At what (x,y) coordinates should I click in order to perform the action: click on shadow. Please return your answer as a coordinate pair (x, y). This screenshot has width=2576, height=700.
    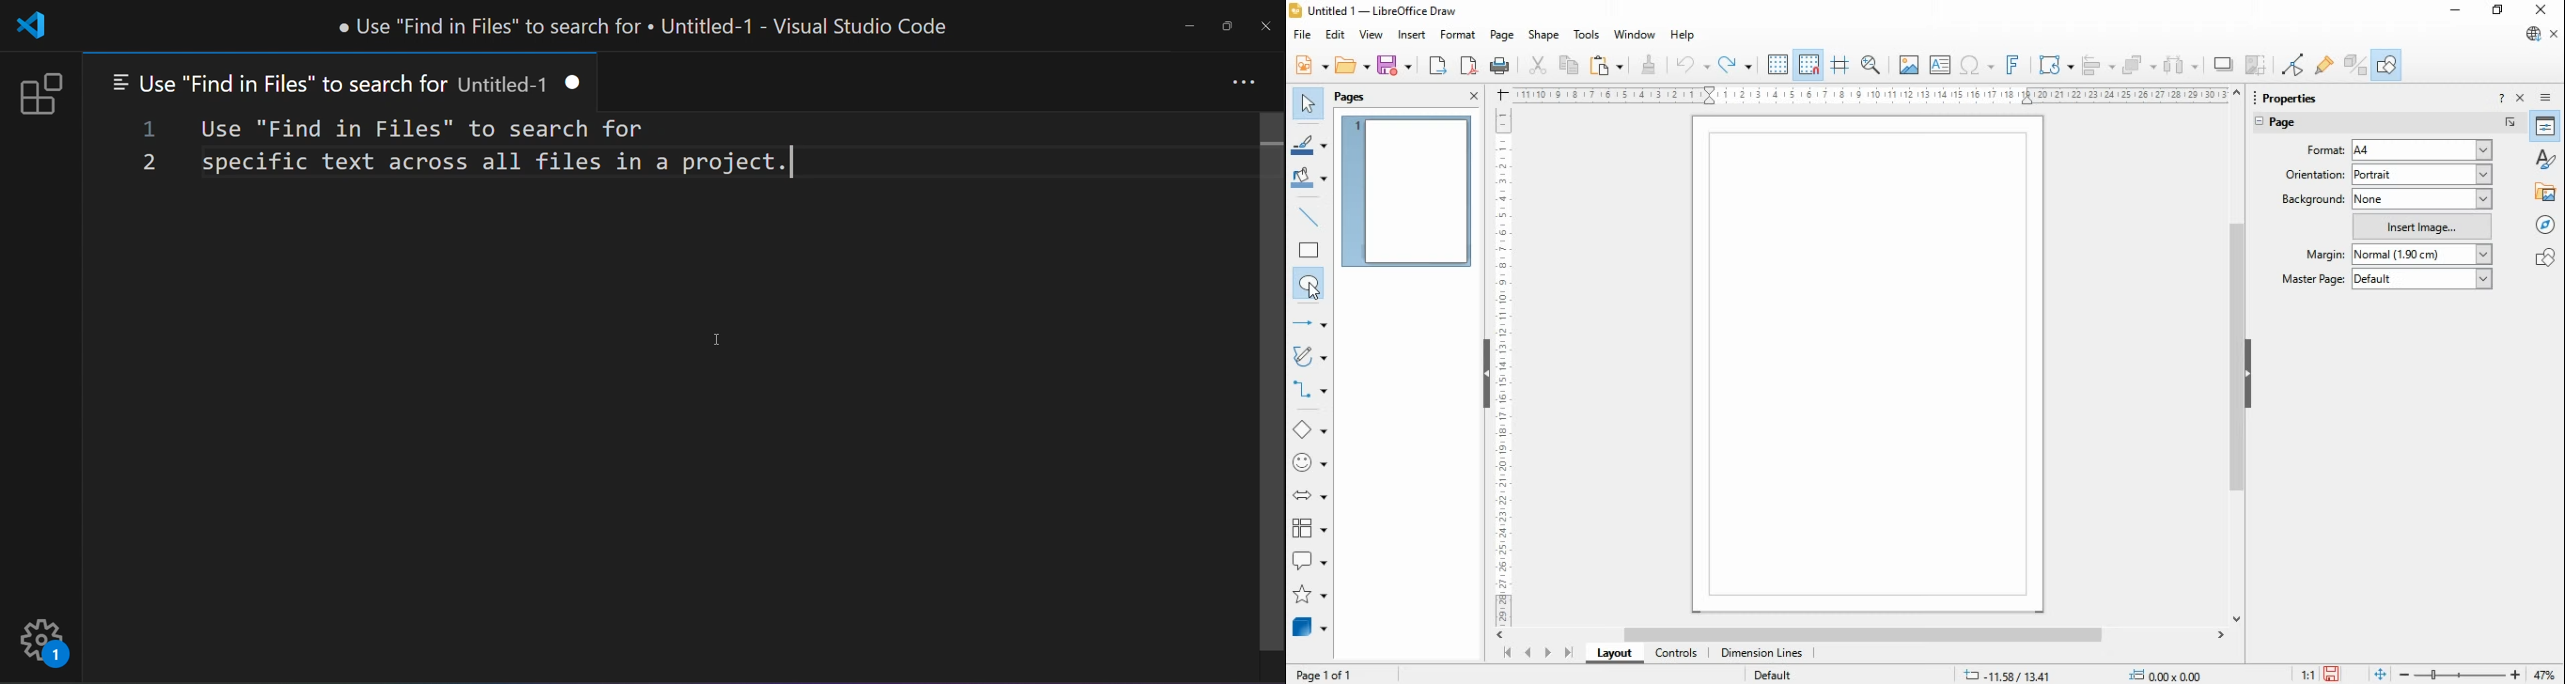
    Looking at the image, I should click on (2224, 64).